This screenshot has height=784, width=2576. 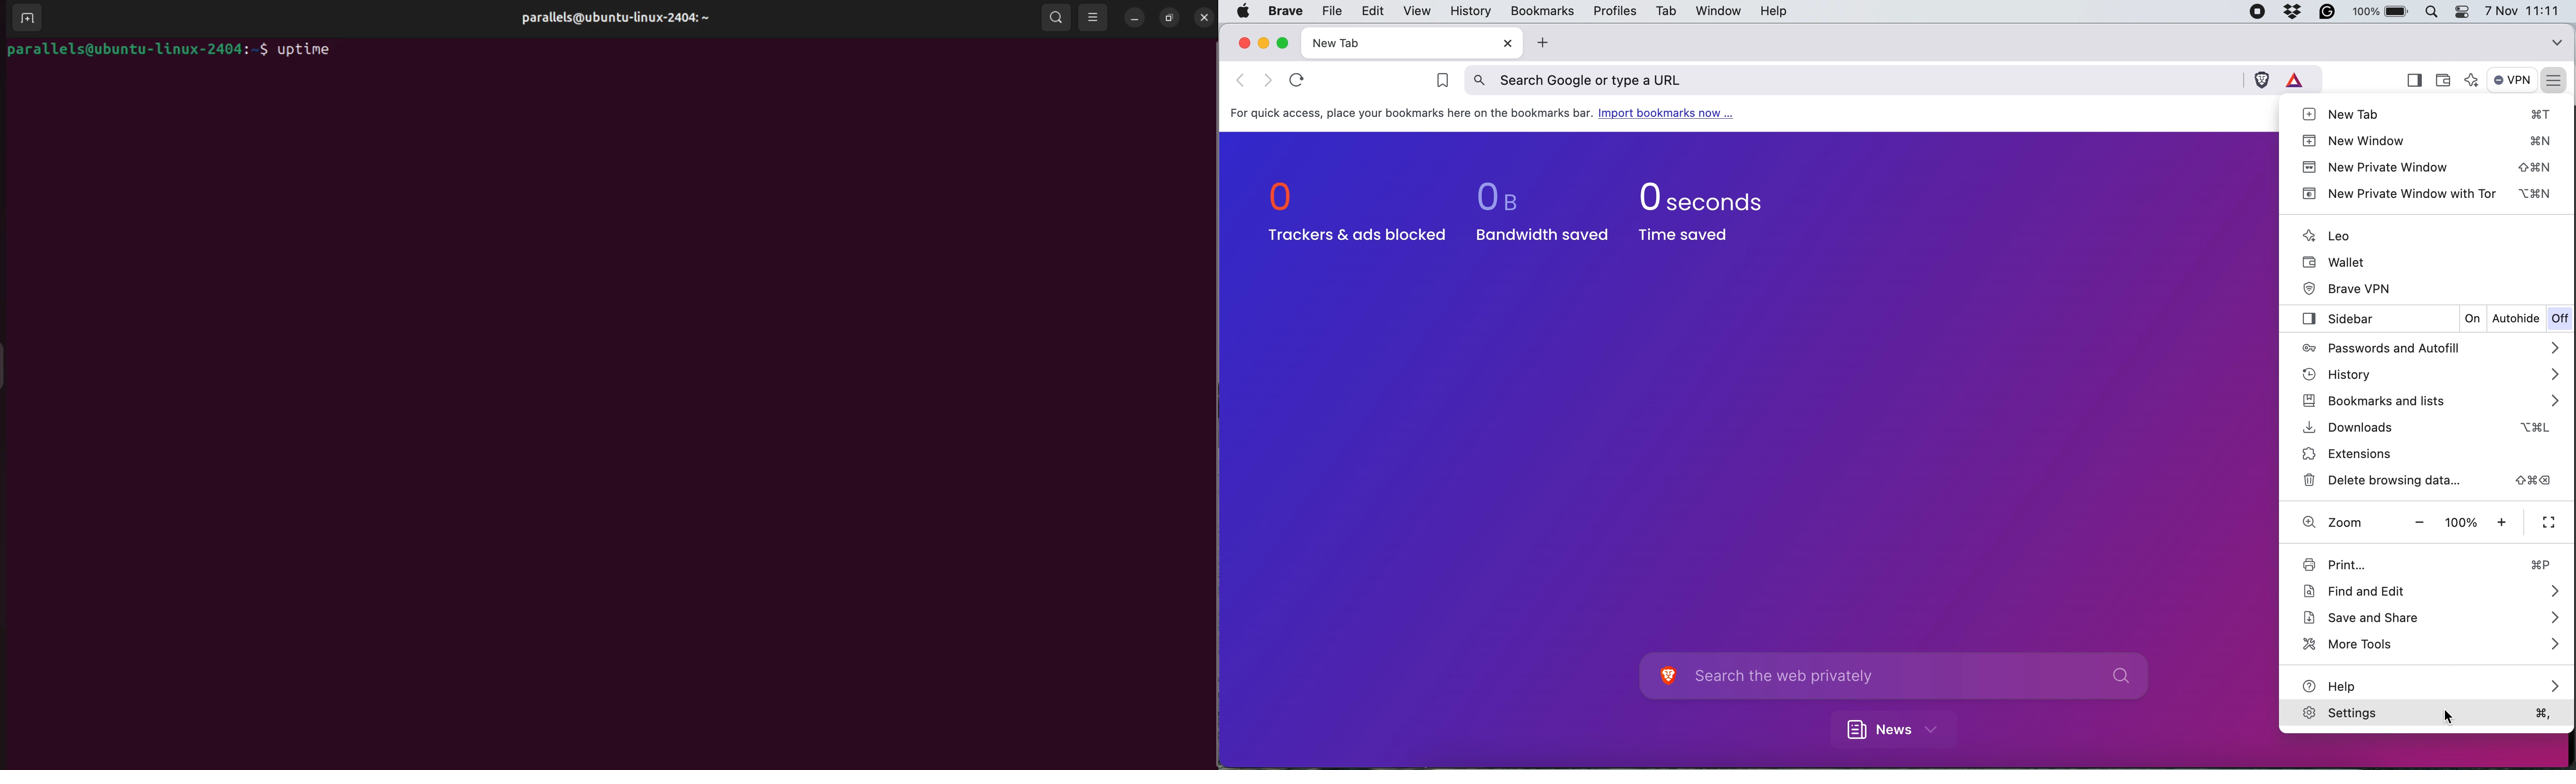 I want to click on profiles, so click(x=1612, y=11).